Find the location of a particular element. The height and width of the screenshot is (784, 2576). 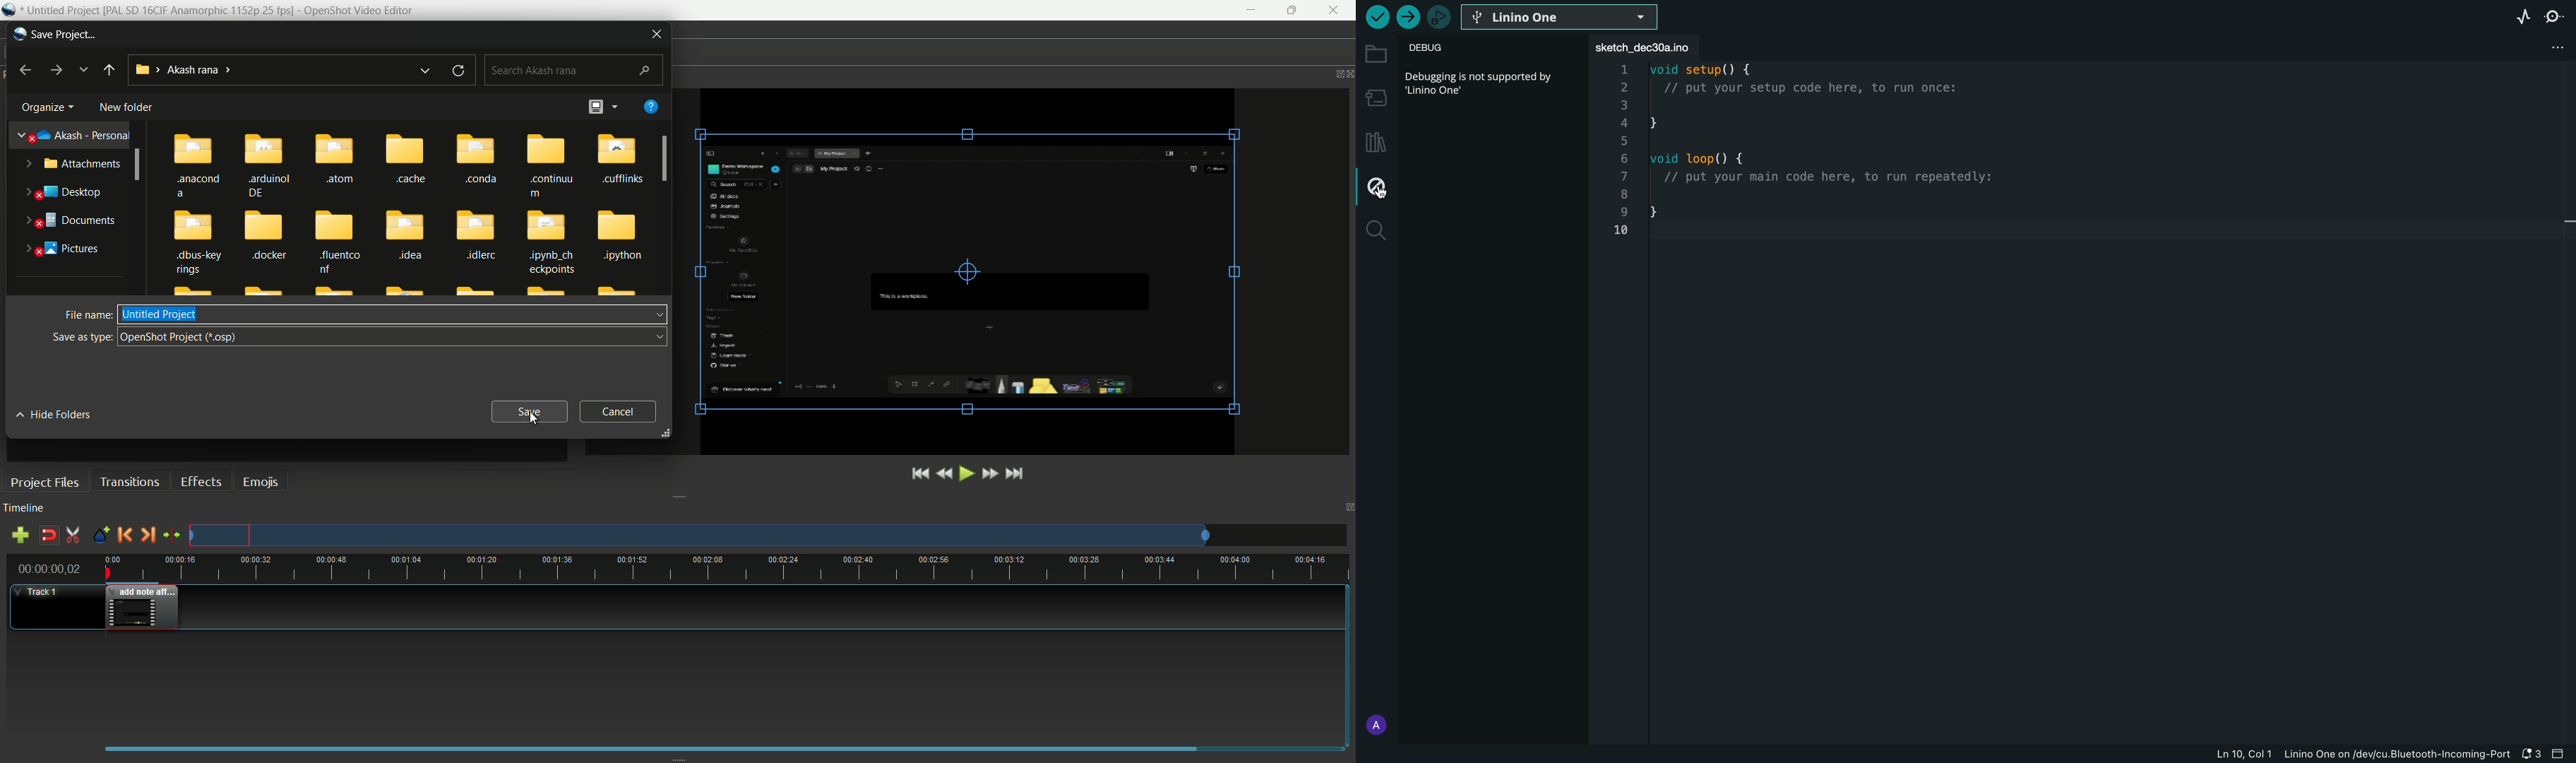

forward is located at coordinates (56, 69).